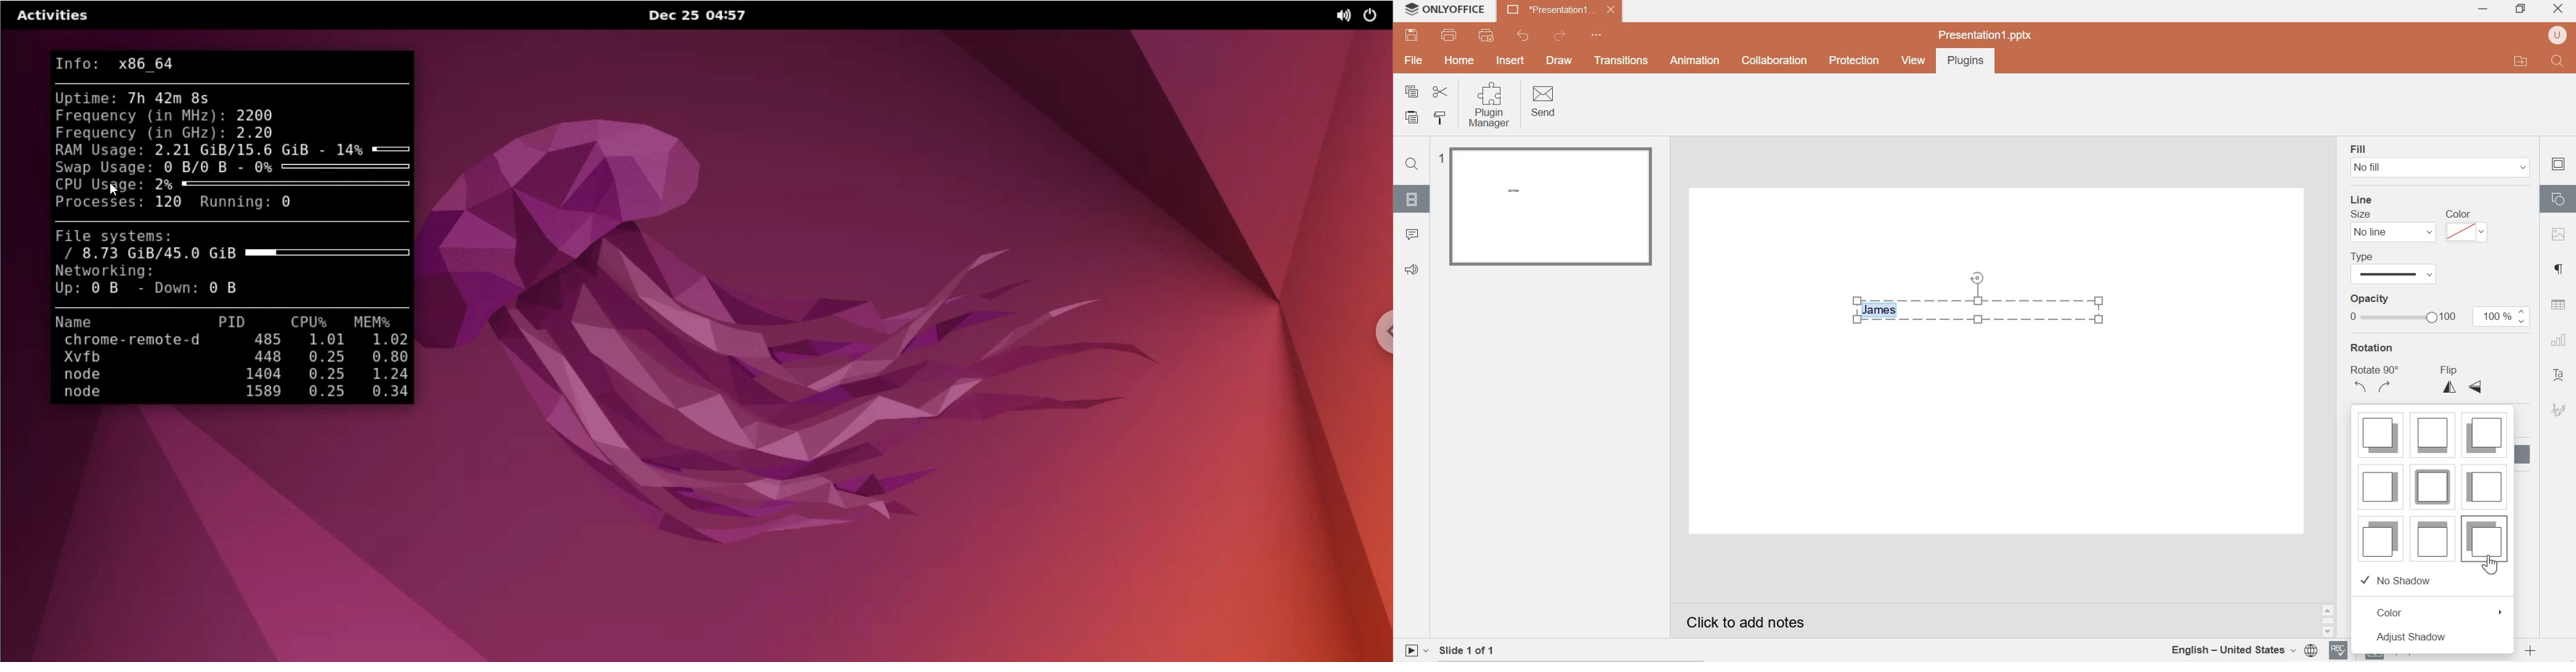 The width and height of the screenshot is (2576, 672). Describe the element at coordinates (1414, 165) in the screenshot. I see `Find` at that location.